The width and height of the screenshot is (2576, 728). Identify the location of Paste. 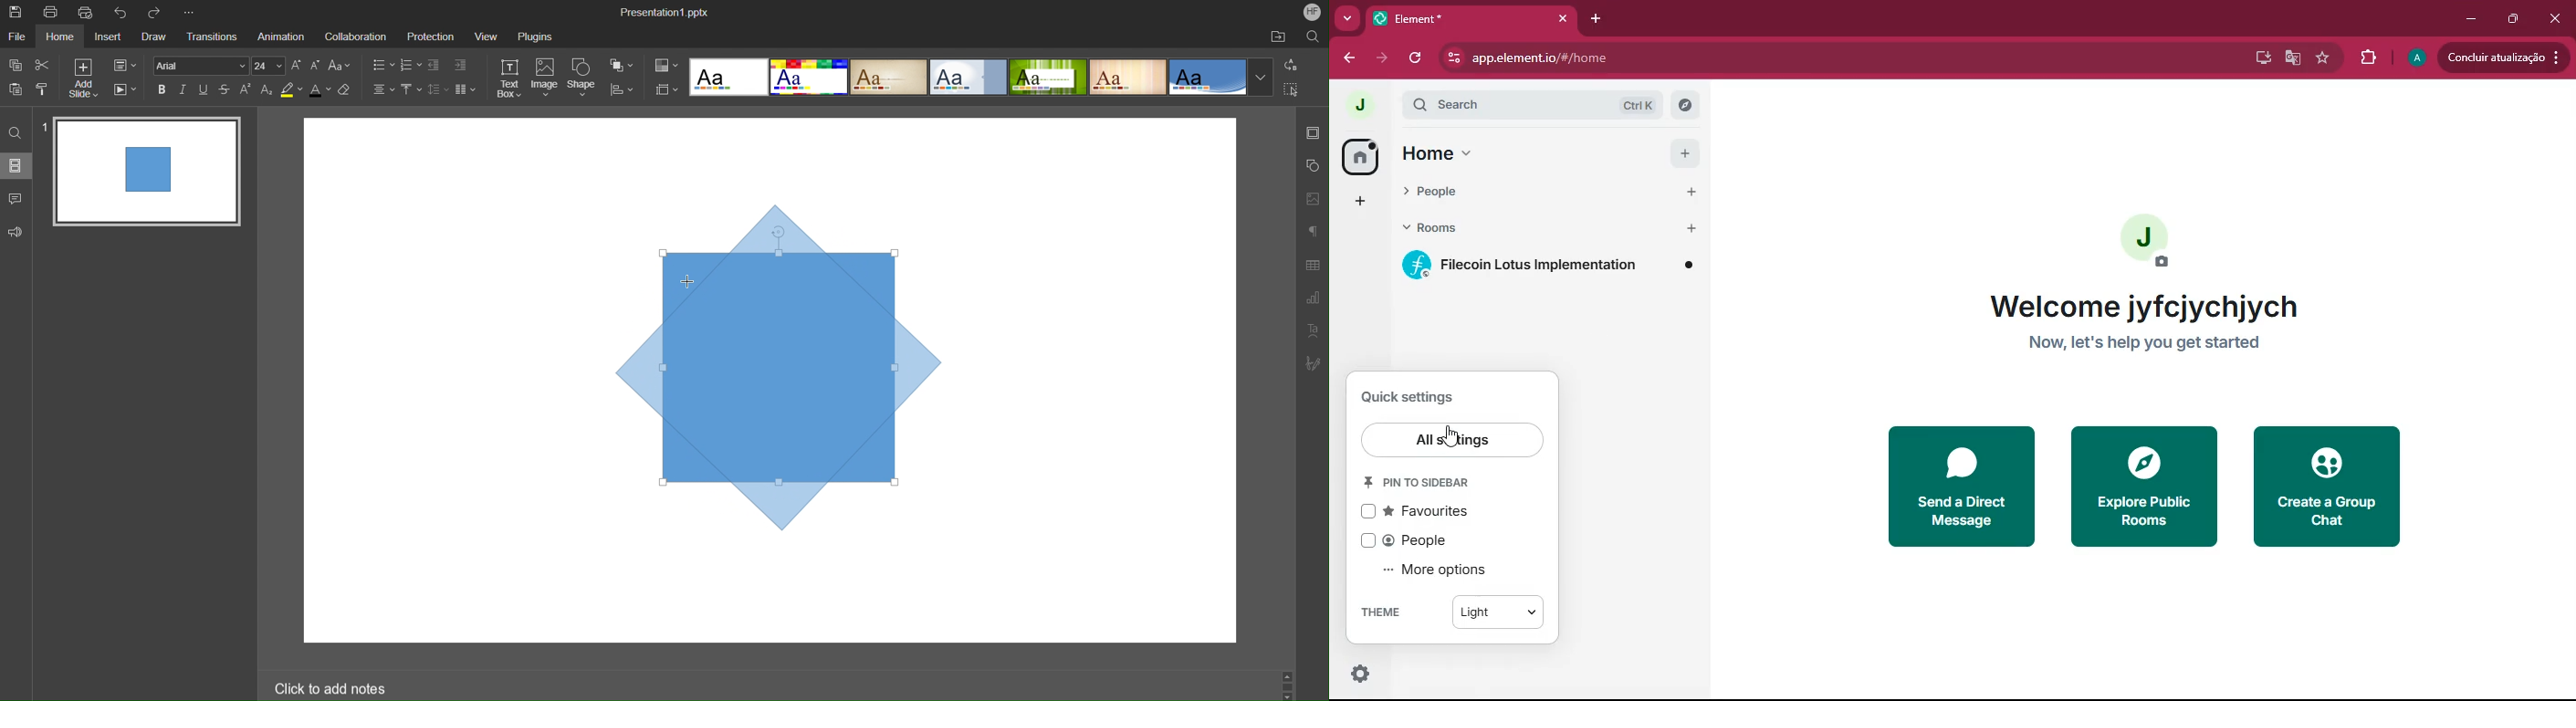
(14, 90).